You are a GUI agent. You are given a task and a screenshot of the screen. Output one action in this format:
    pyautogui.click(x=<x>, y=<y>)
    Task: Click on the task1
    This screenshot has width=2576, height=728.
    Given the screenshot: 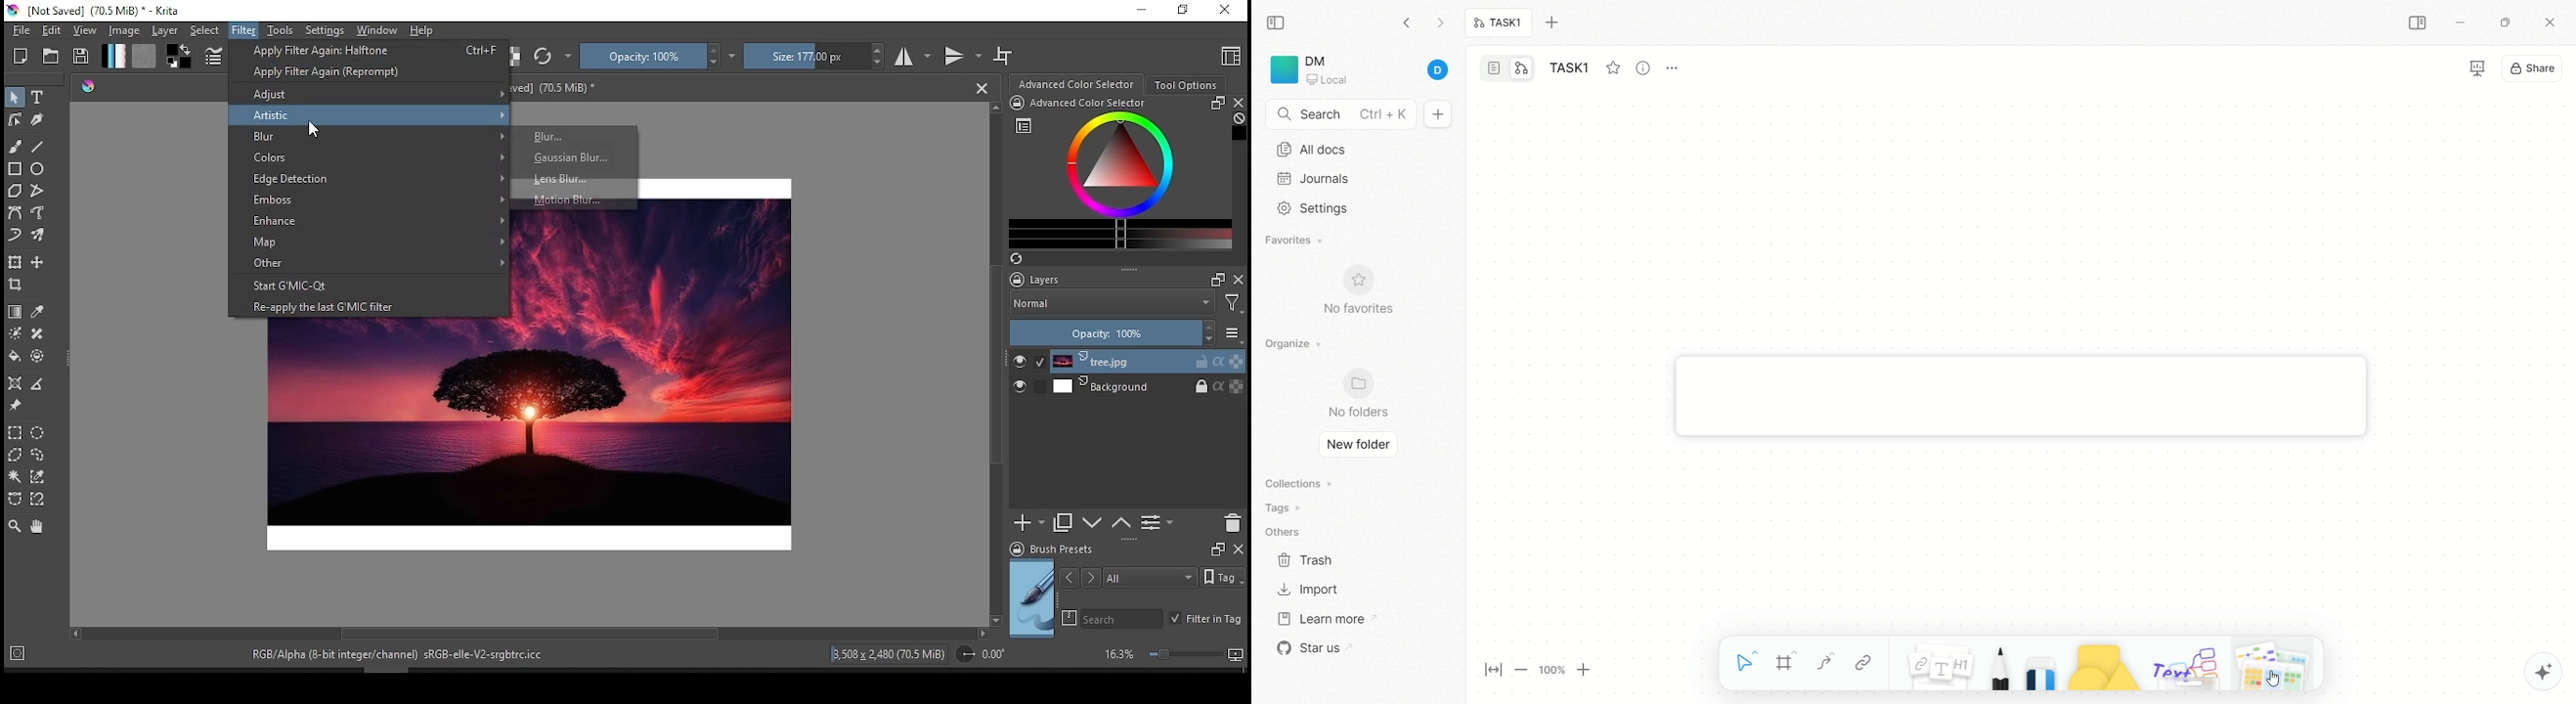 What is the action you would take?
    pyautogui.click(x=1499, y=24)
    